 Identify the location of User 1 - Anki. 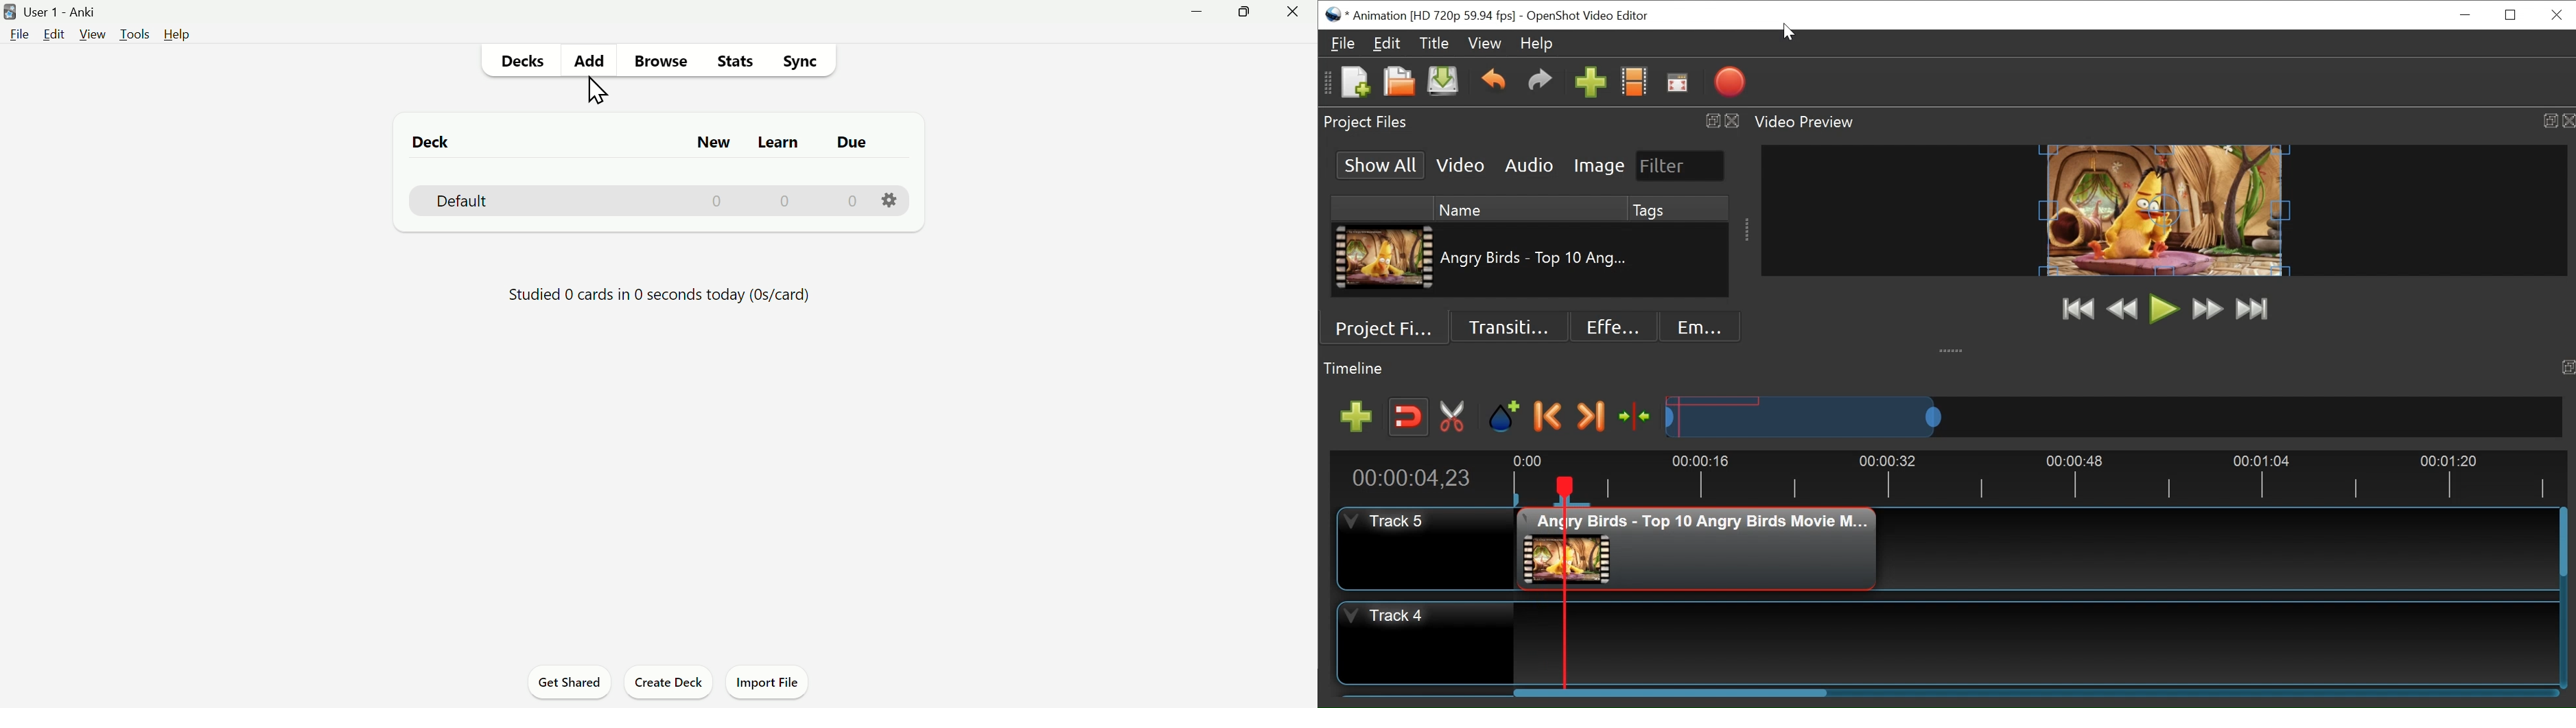
(71, 10).